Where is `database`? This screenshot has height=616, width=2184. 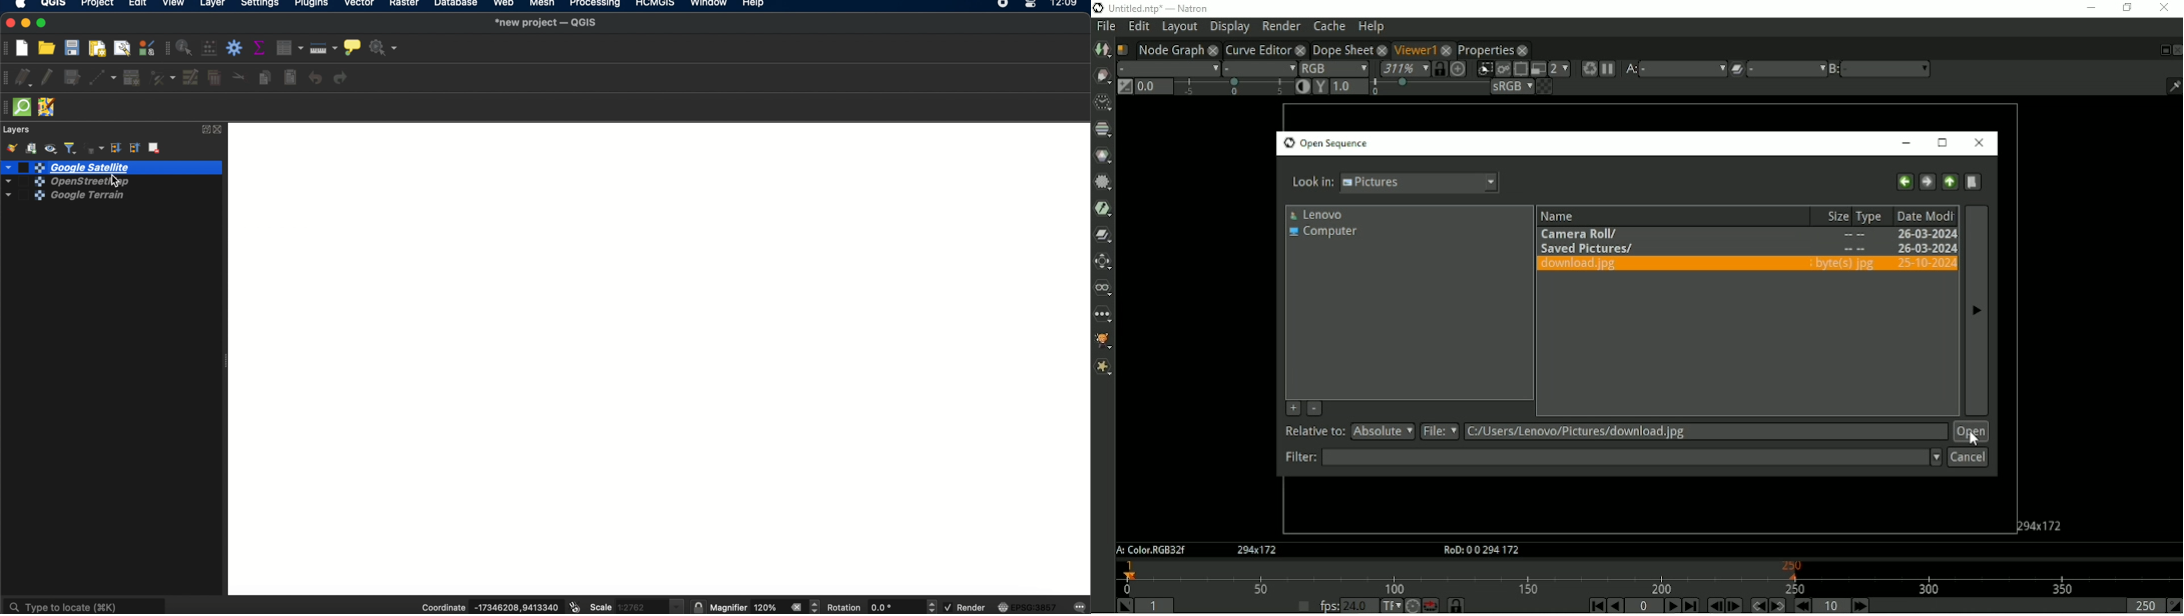
database is located at coordinates (457, 5).